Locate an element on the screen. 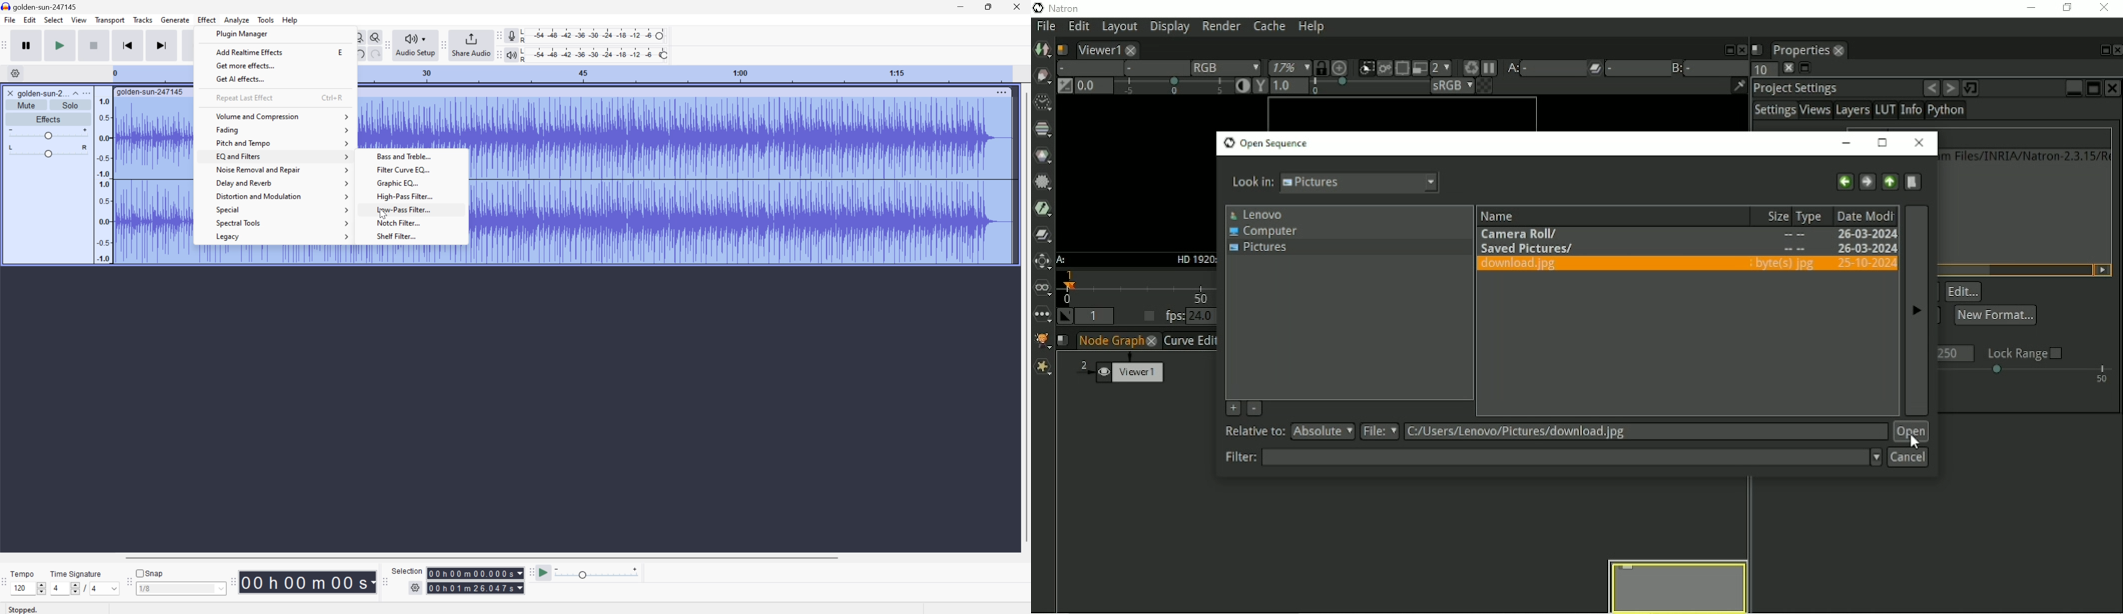  Shelf Filter... is located at coordinates (420, 237).